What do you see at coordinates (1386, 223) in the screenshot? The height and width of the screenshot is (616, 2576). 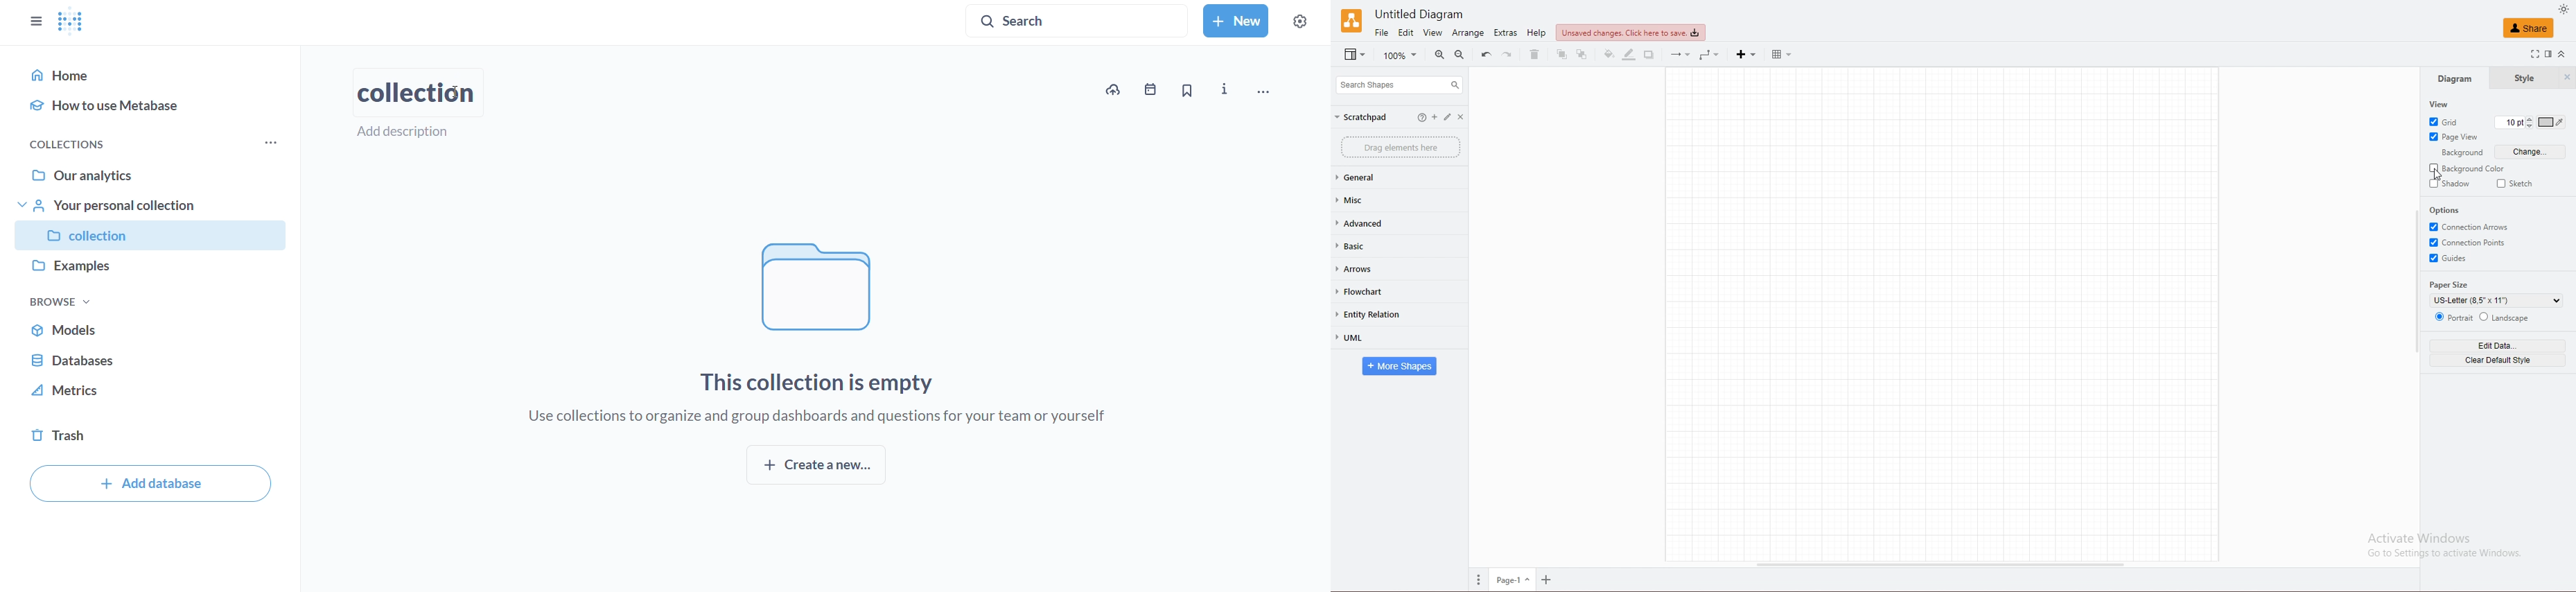 I see `advanced` at bounding box center [1386, 223].